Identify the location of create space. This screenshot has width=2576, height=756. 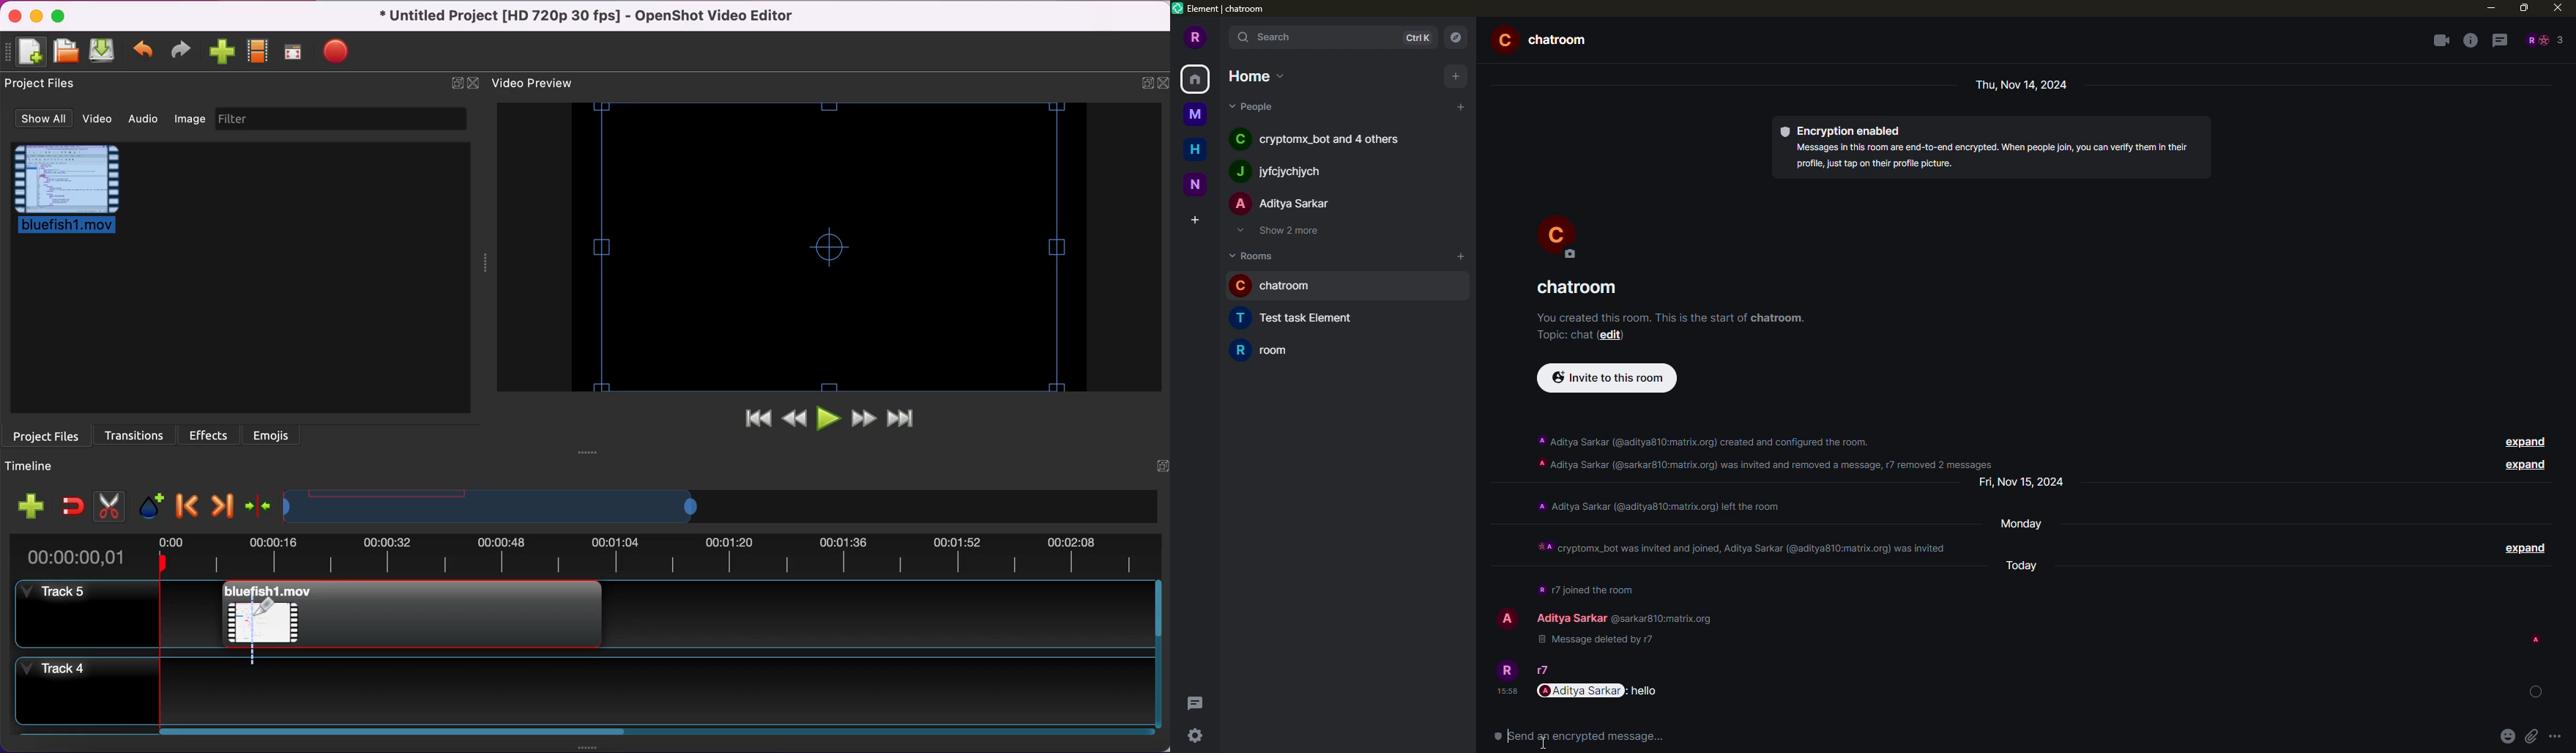
(1192, 220).